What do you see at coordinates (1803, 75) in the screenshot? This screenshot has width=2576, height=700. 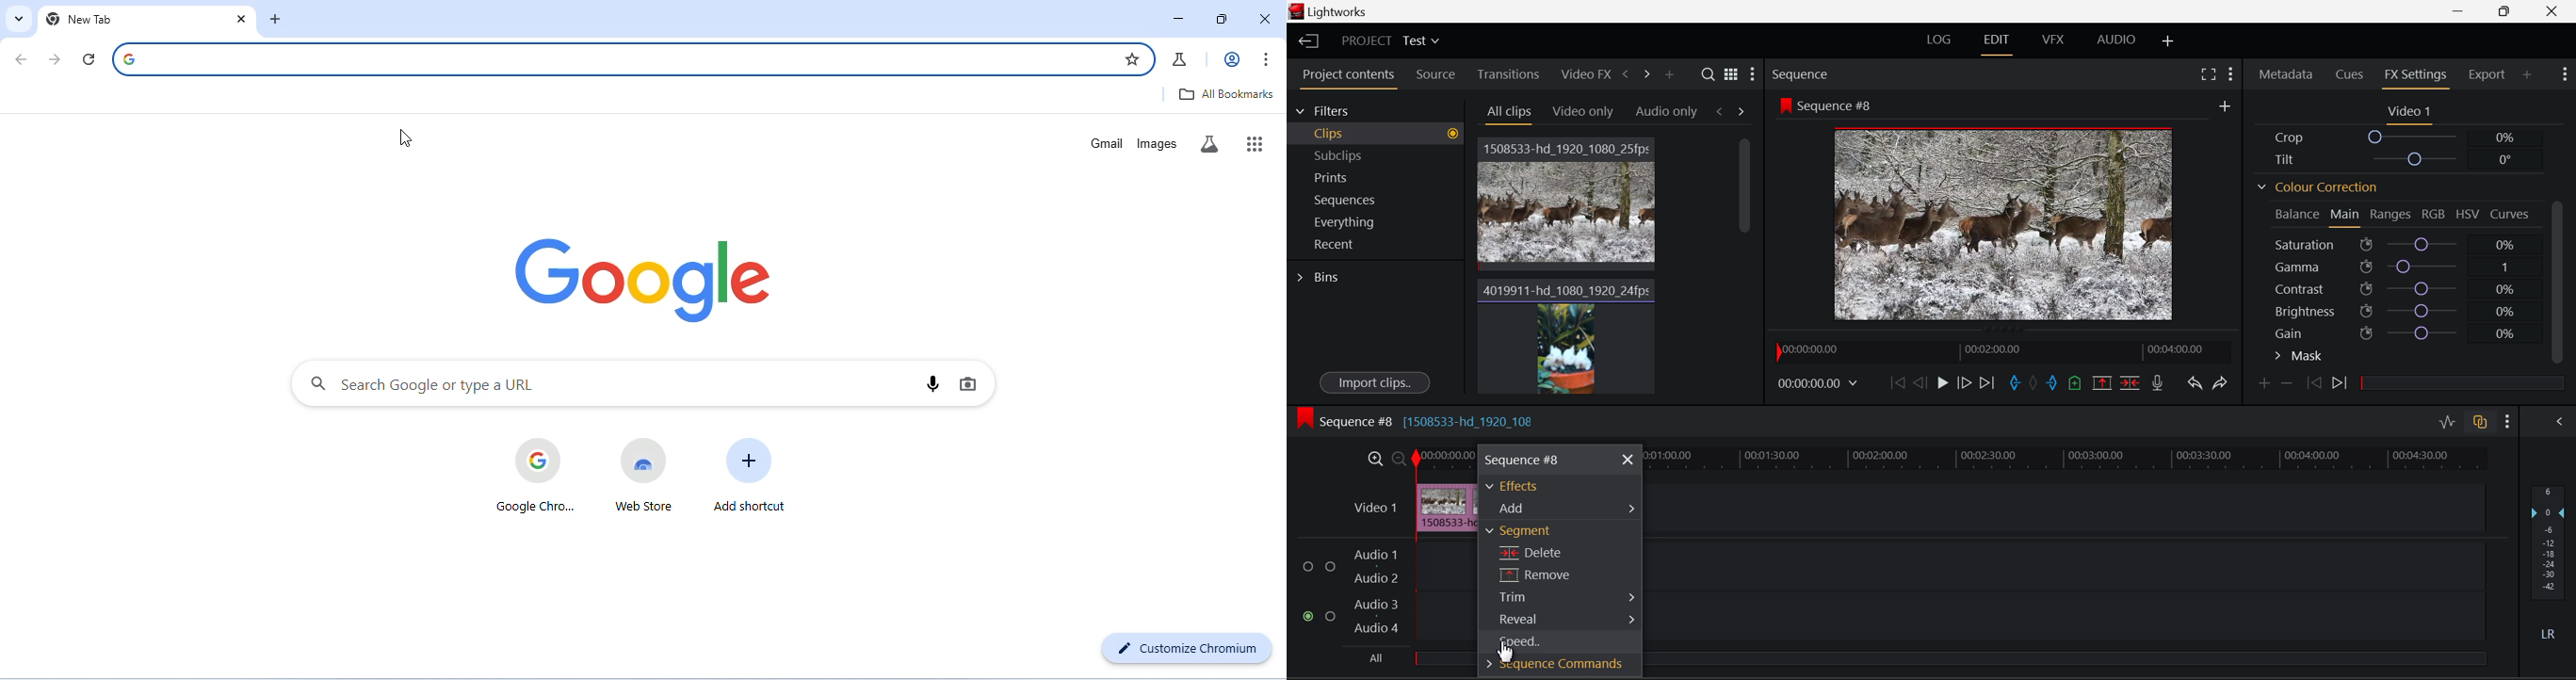 I see `Sequence Preview Section Heading` at bounding box center [1803, 75].